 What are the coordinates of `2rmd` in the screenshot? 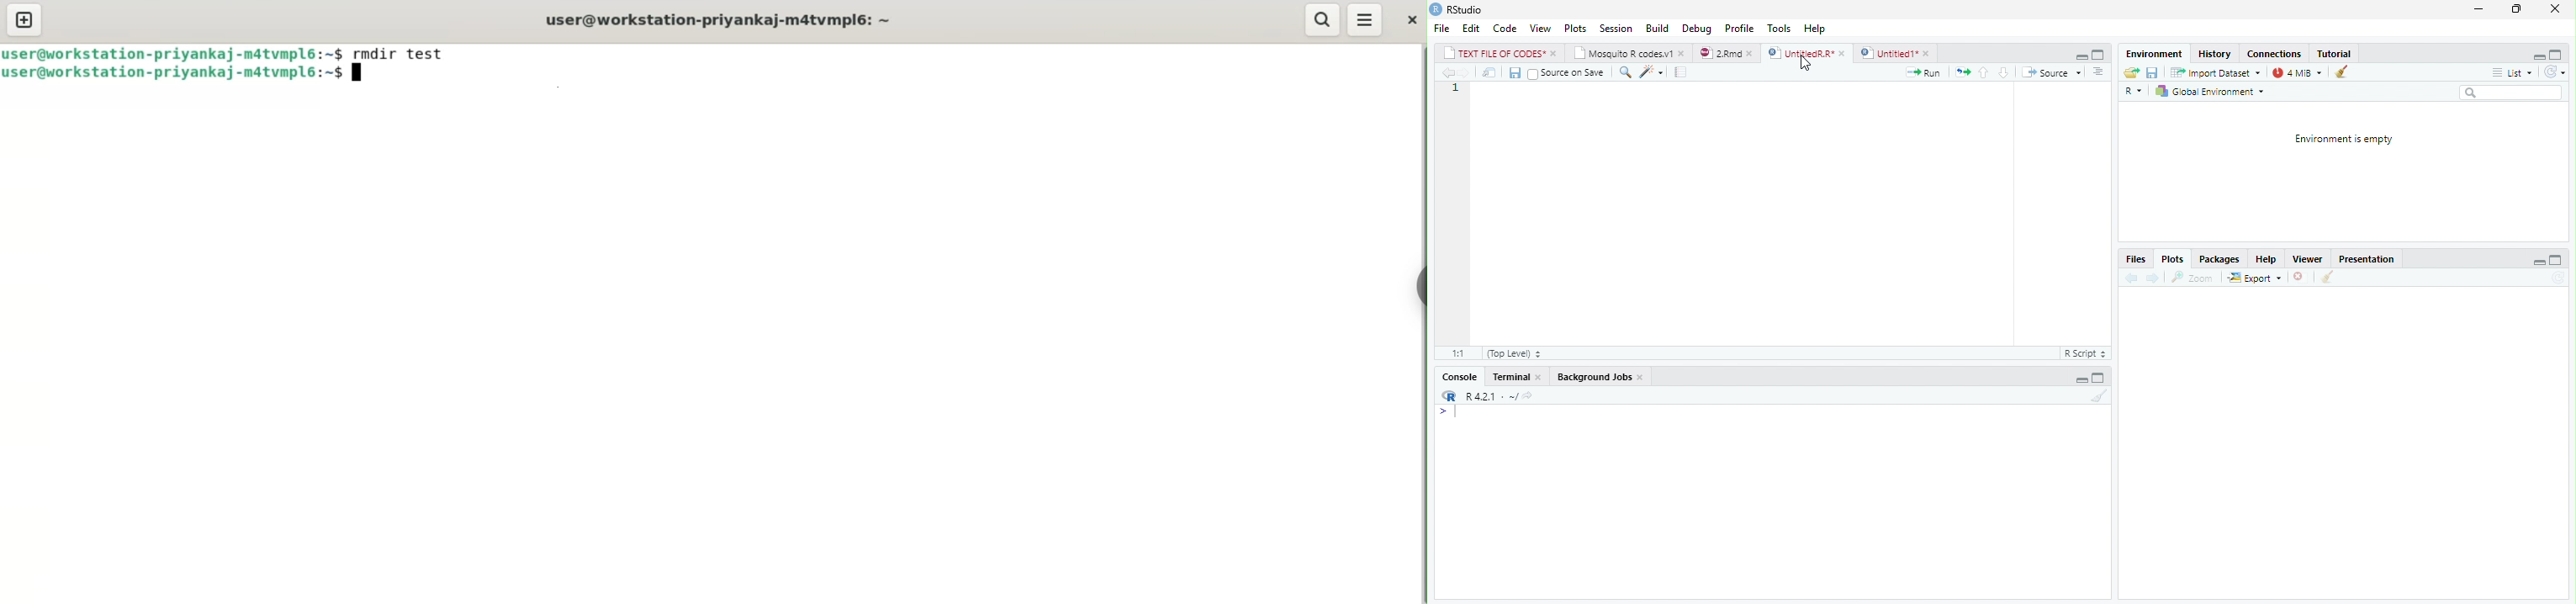 It's located at (1727, 52).